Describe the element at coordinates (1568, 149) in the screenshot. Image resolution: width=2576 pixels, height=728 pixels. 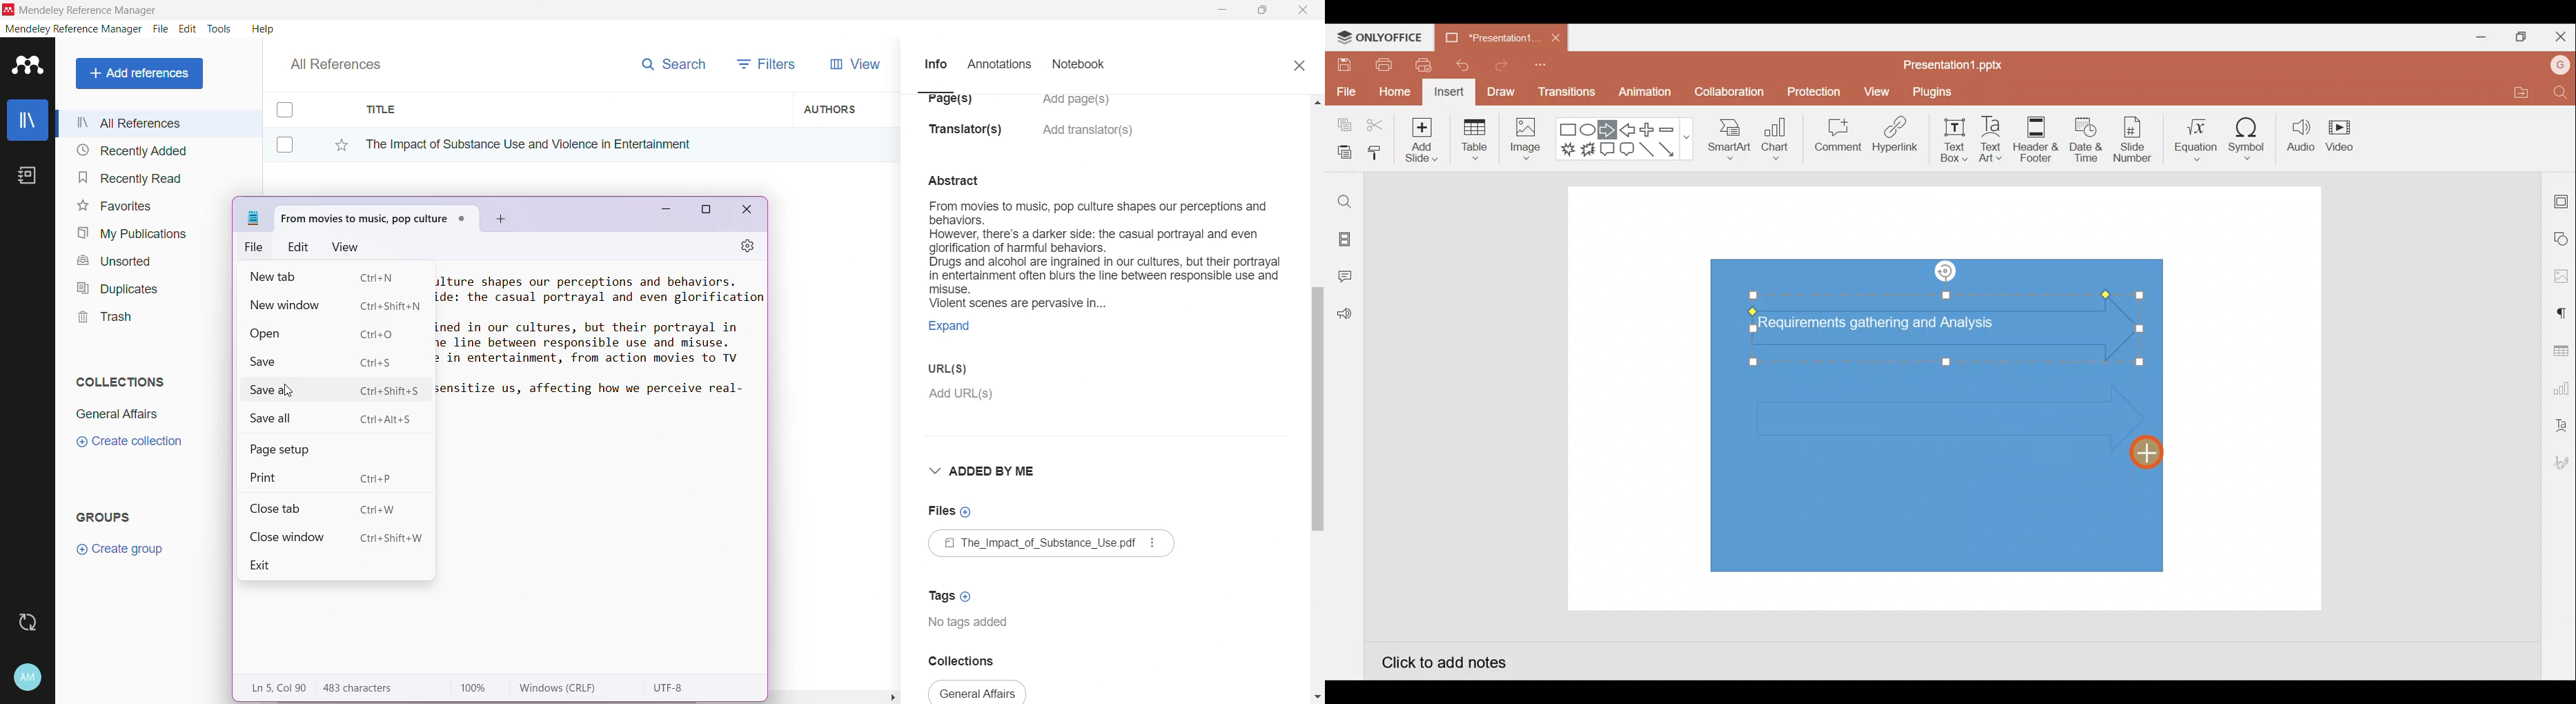
I see `Explosion 1` at that location.